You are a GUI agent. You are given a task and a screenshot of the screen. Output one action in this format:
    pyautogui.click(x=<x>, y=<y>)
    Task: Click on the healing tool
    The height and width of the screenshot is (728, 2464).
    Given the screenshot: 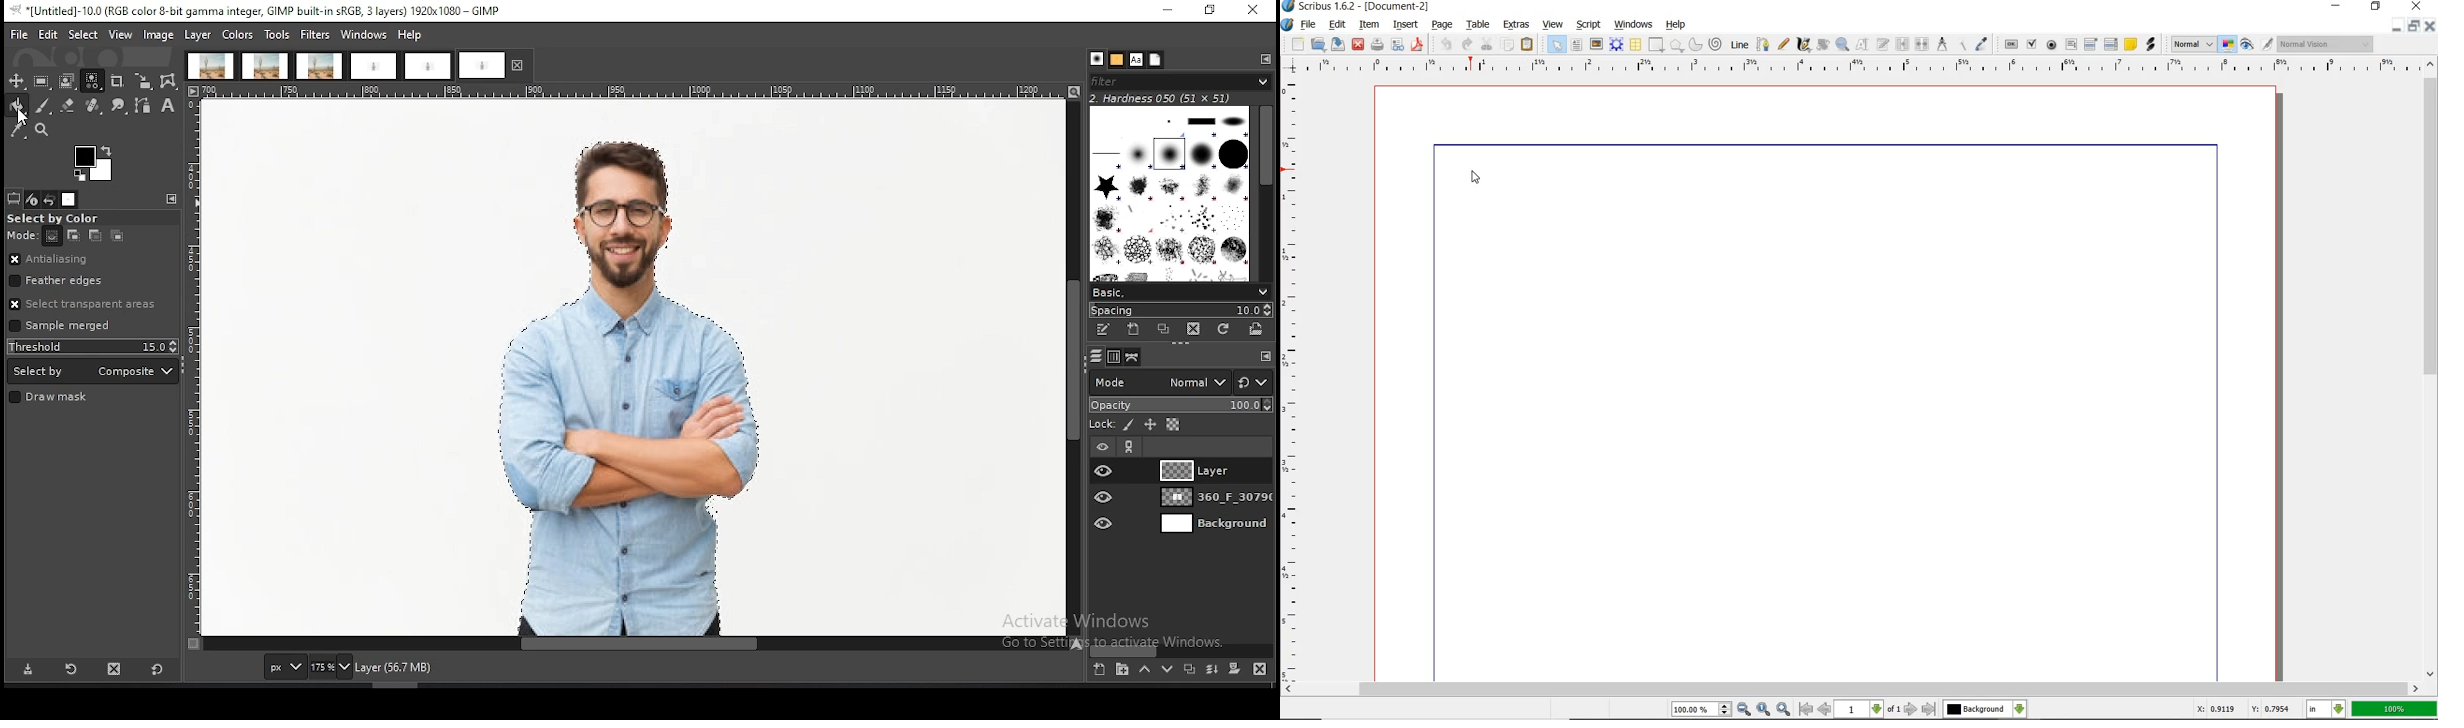 What is the action you would take?
    pyautogui.click(x=94, y=106)
    